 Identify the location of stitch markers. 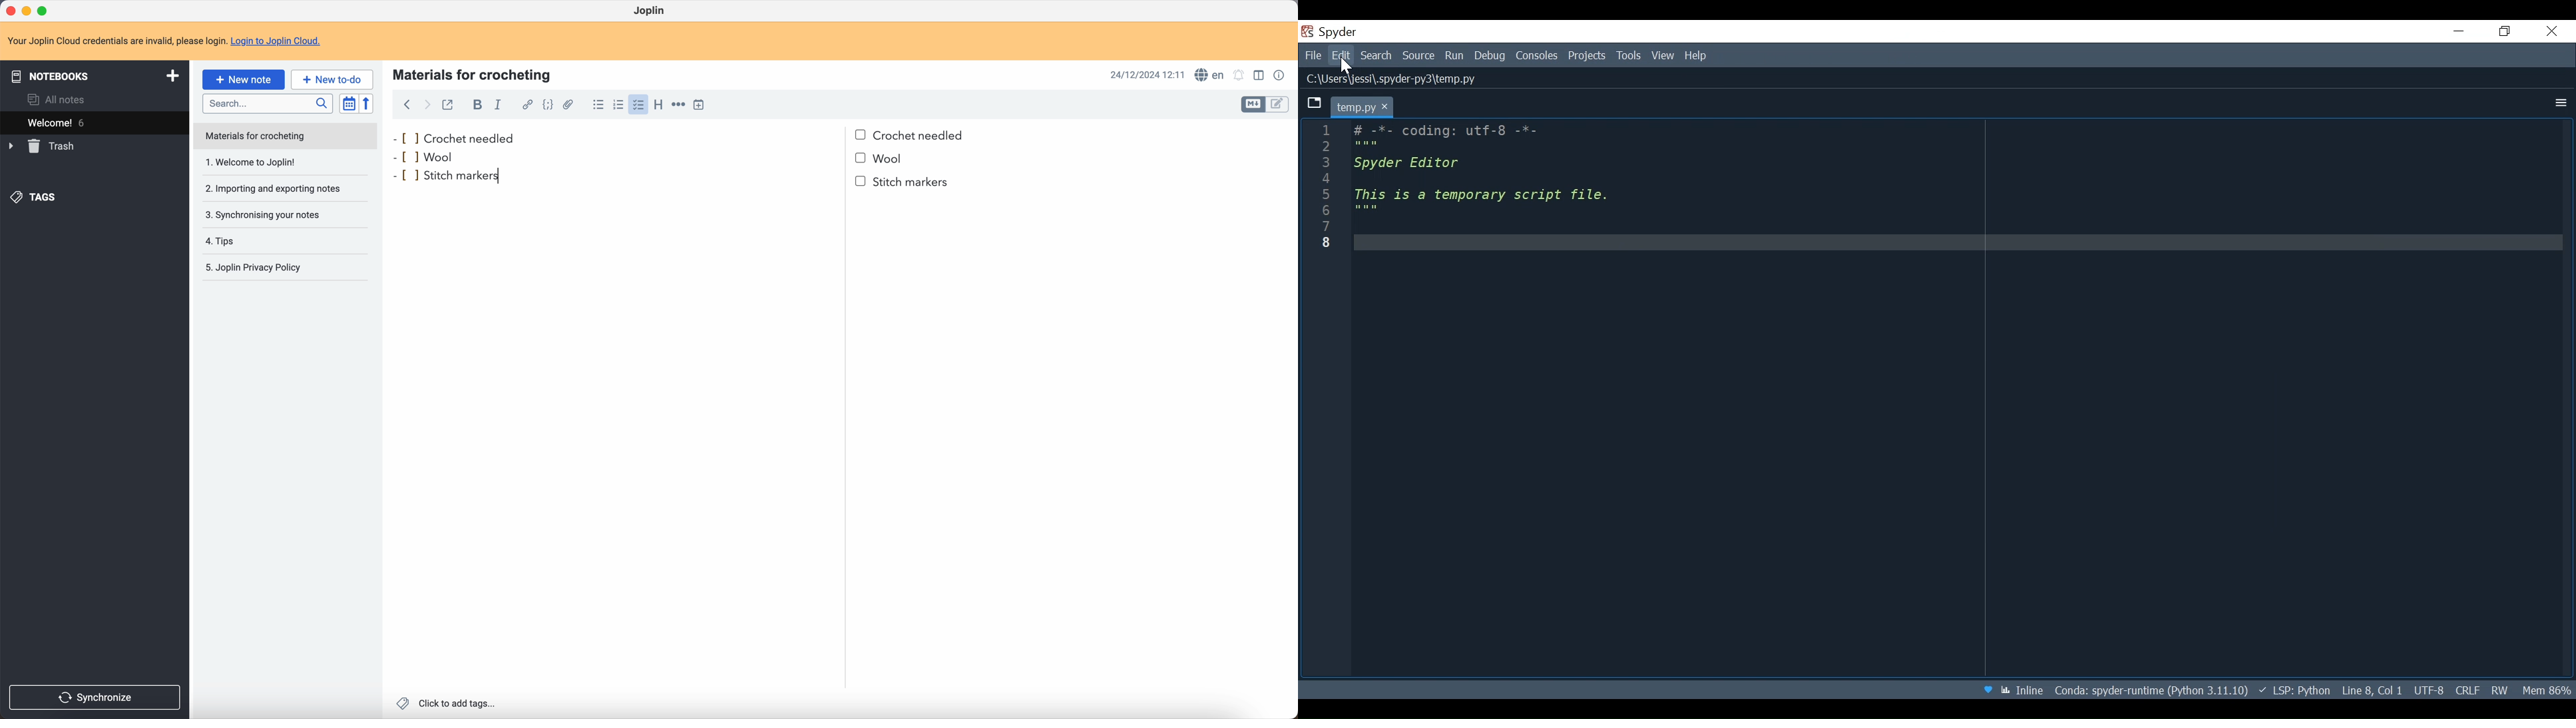
(908, 182).